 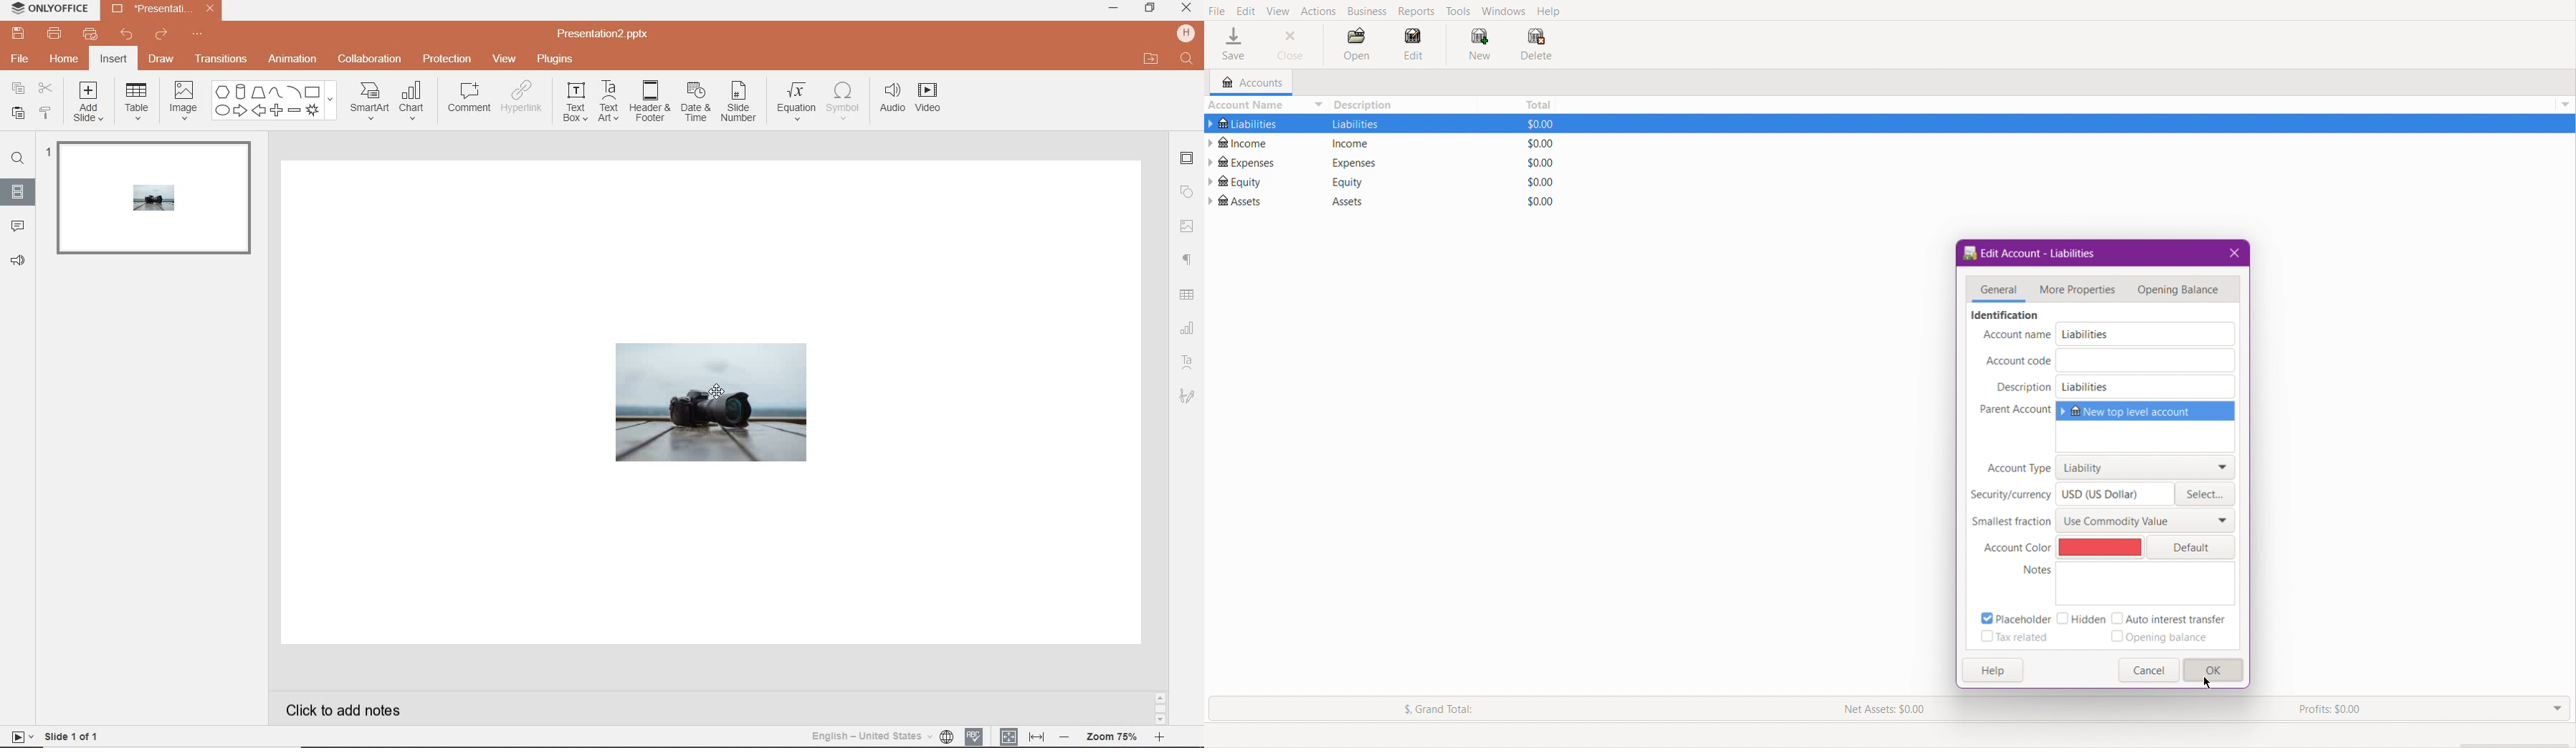 I want to click on Equity, so click(x=1349, y=182).